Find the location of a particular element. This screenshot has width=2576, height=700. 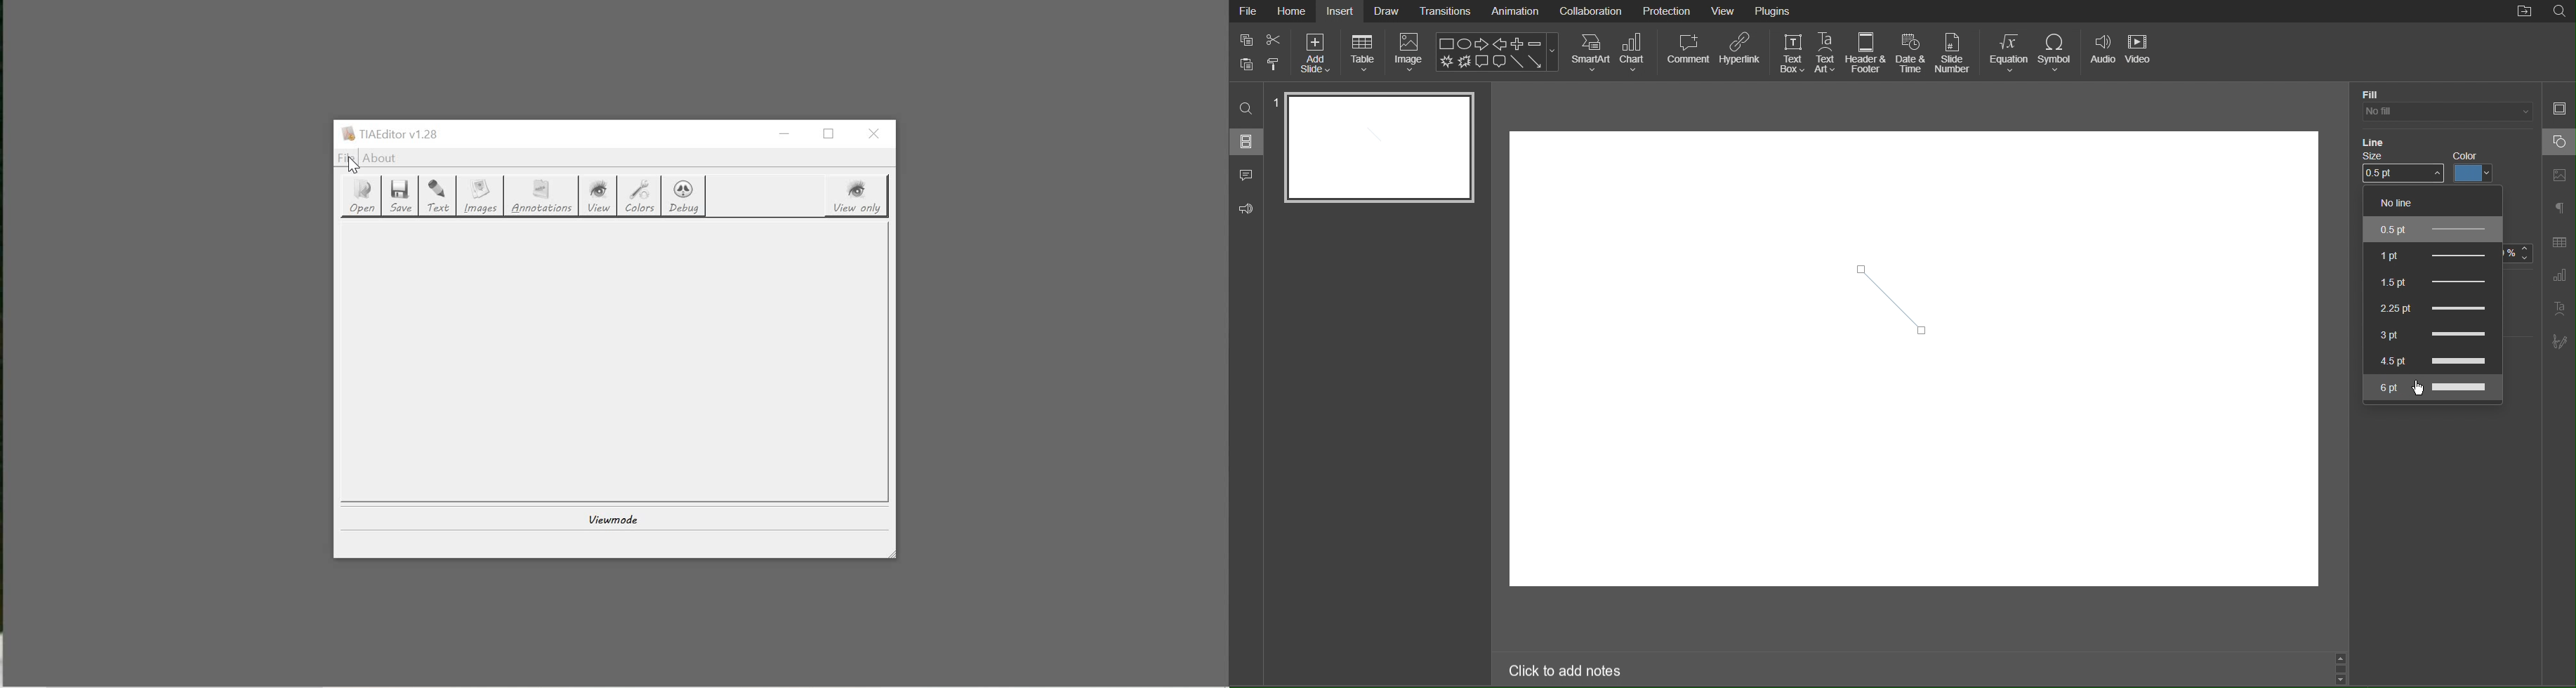

Chart is located at coordinates (1637, 53).